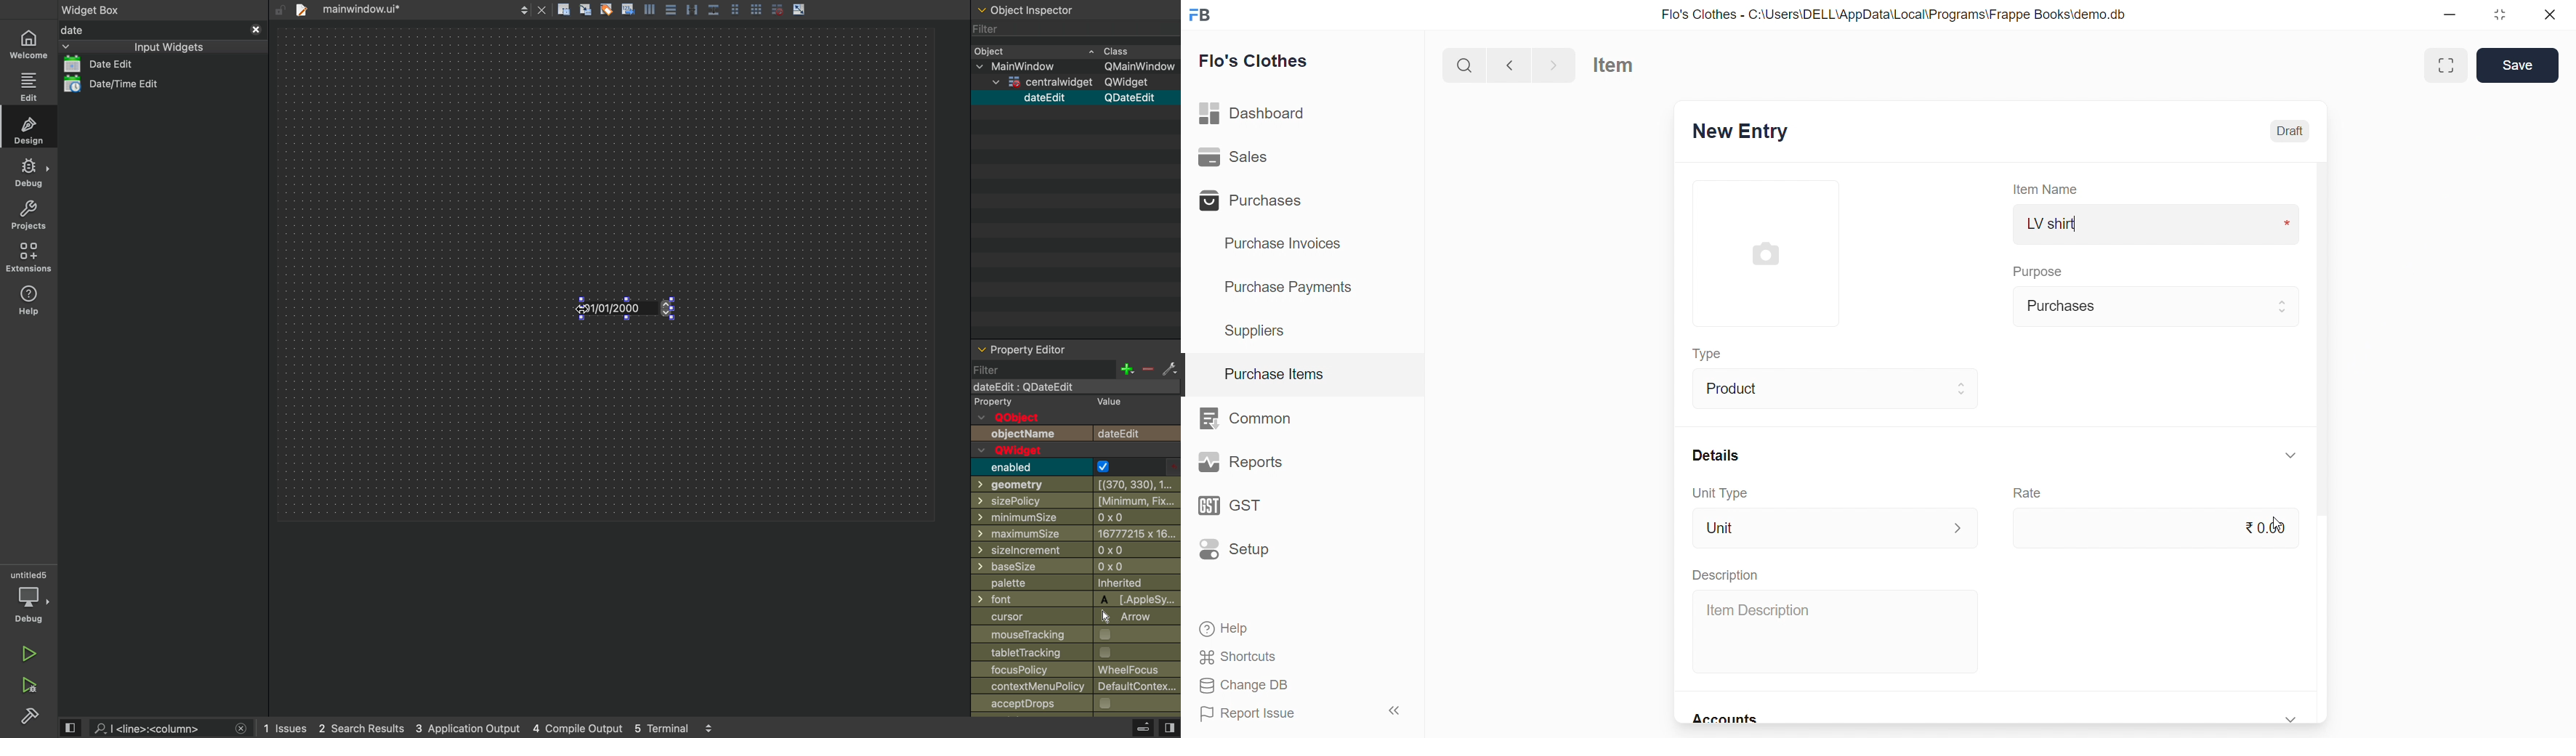 The height and width of the screenshot is (756, 2576). Describe the element at coordinates (1262, 61) in the screenshot. I see `Flo's Clothes` at that location.